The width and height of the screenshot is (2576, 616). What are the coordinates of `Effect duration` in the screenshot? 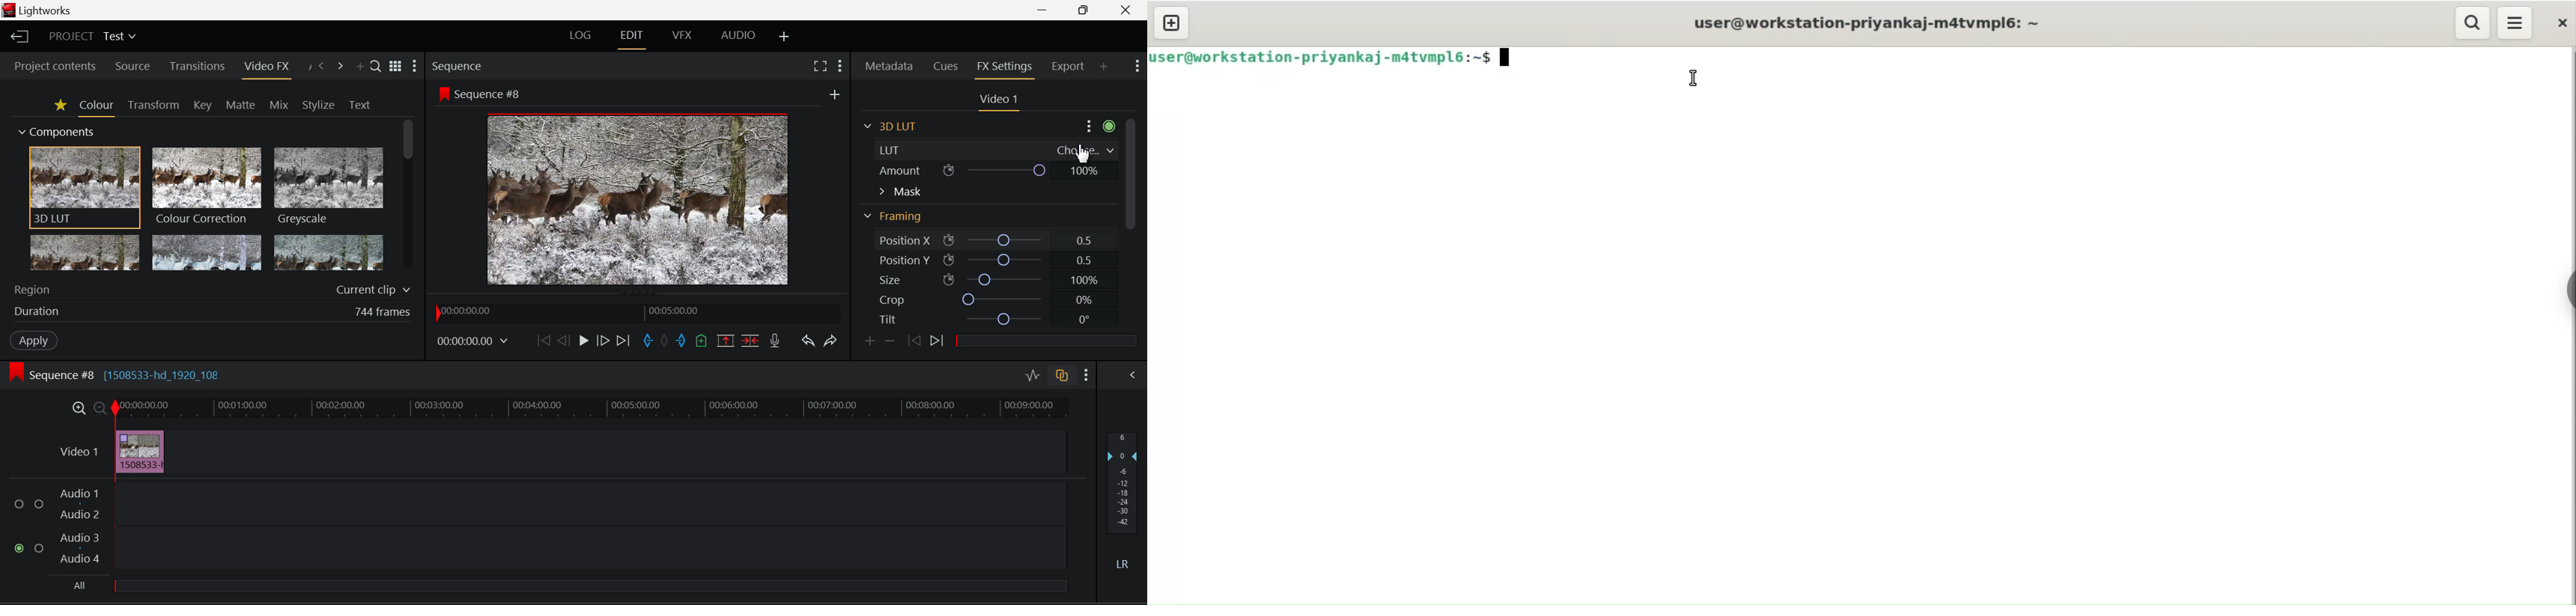 It's located at (210, 311).